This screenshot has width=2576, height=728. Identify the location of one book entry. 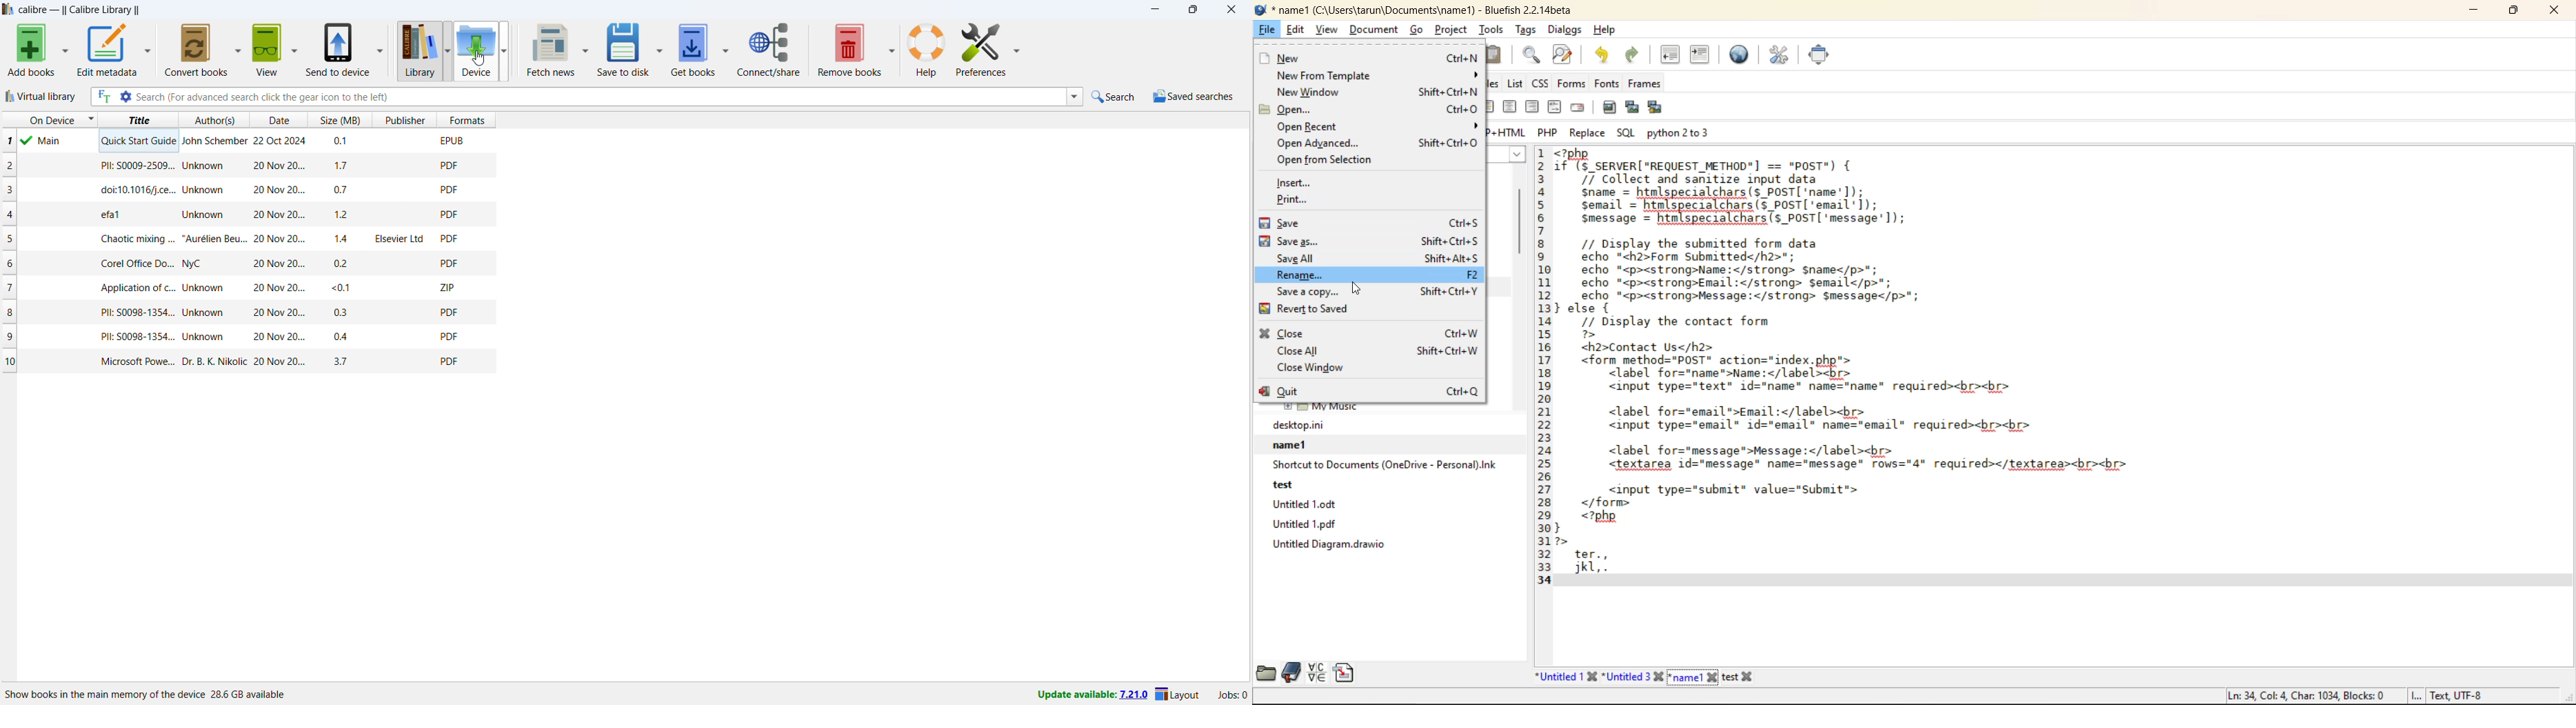
(299, 142).